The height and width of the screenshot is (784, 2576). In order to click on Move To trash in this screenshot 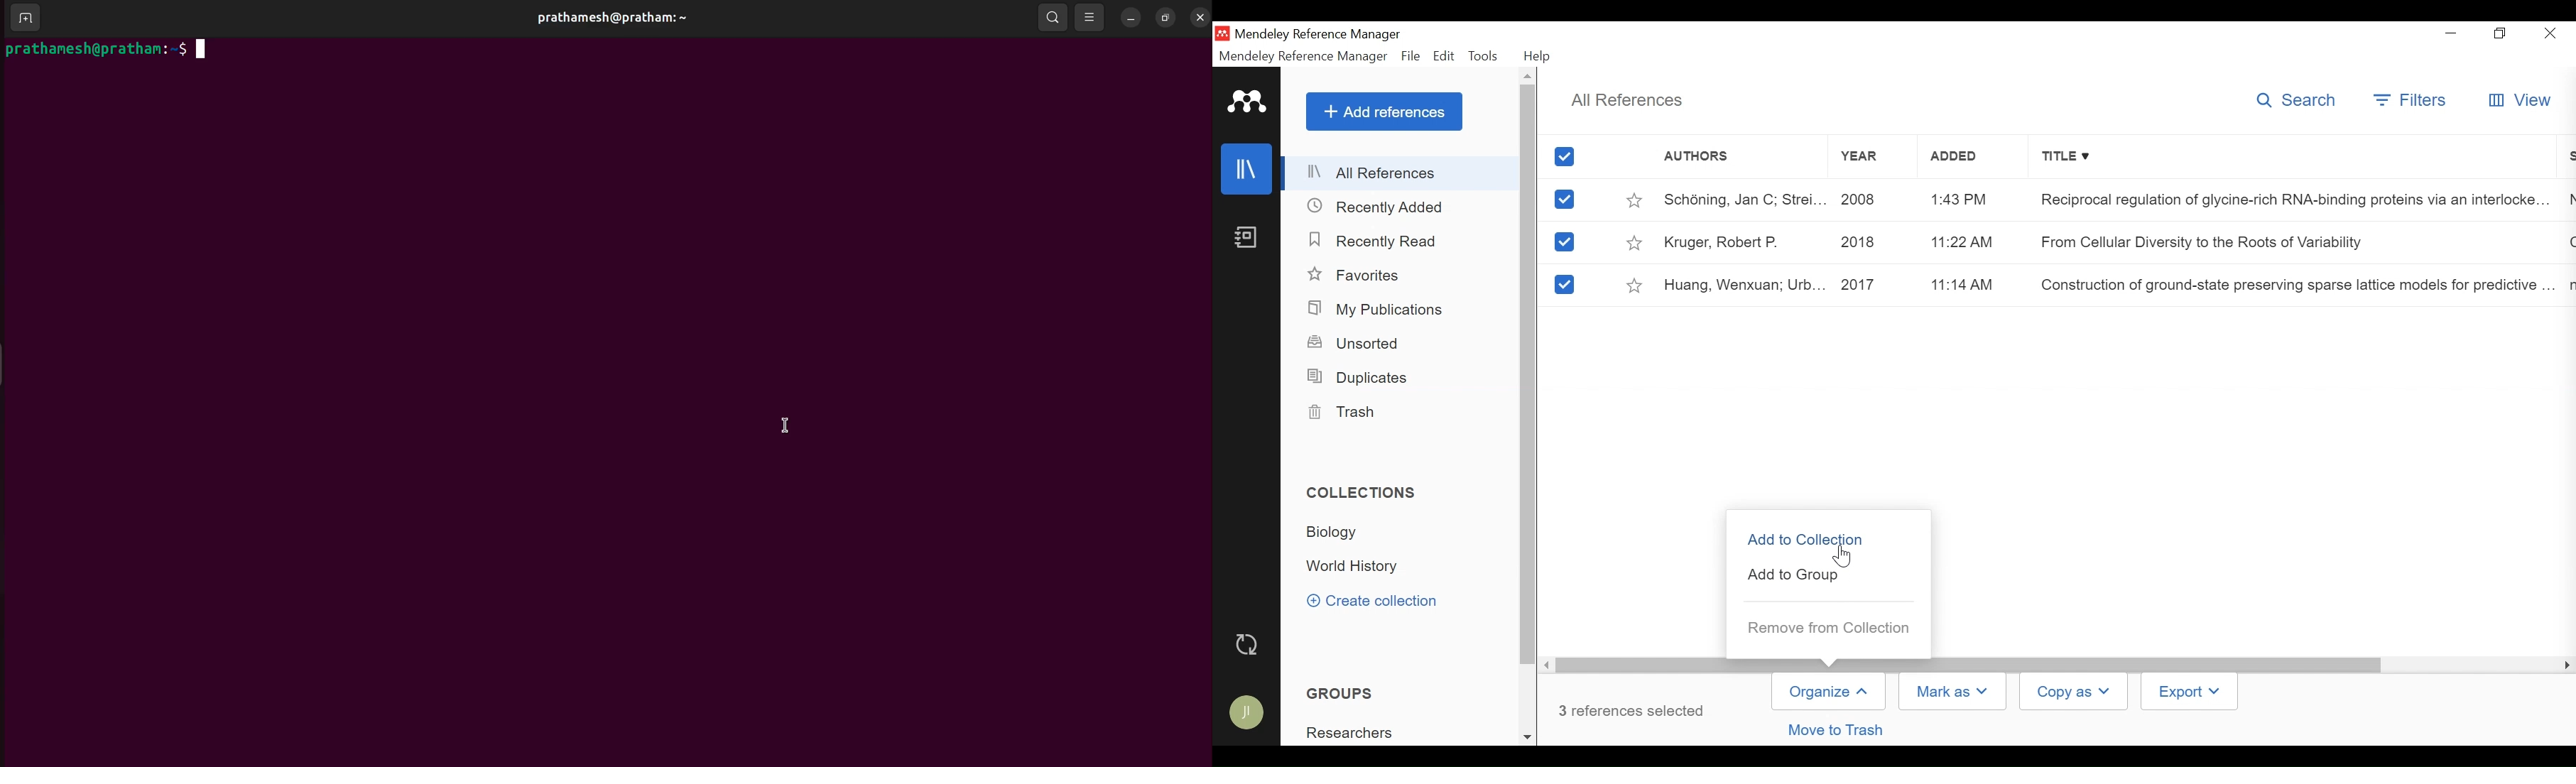, I will do `click(1834, 731)`.